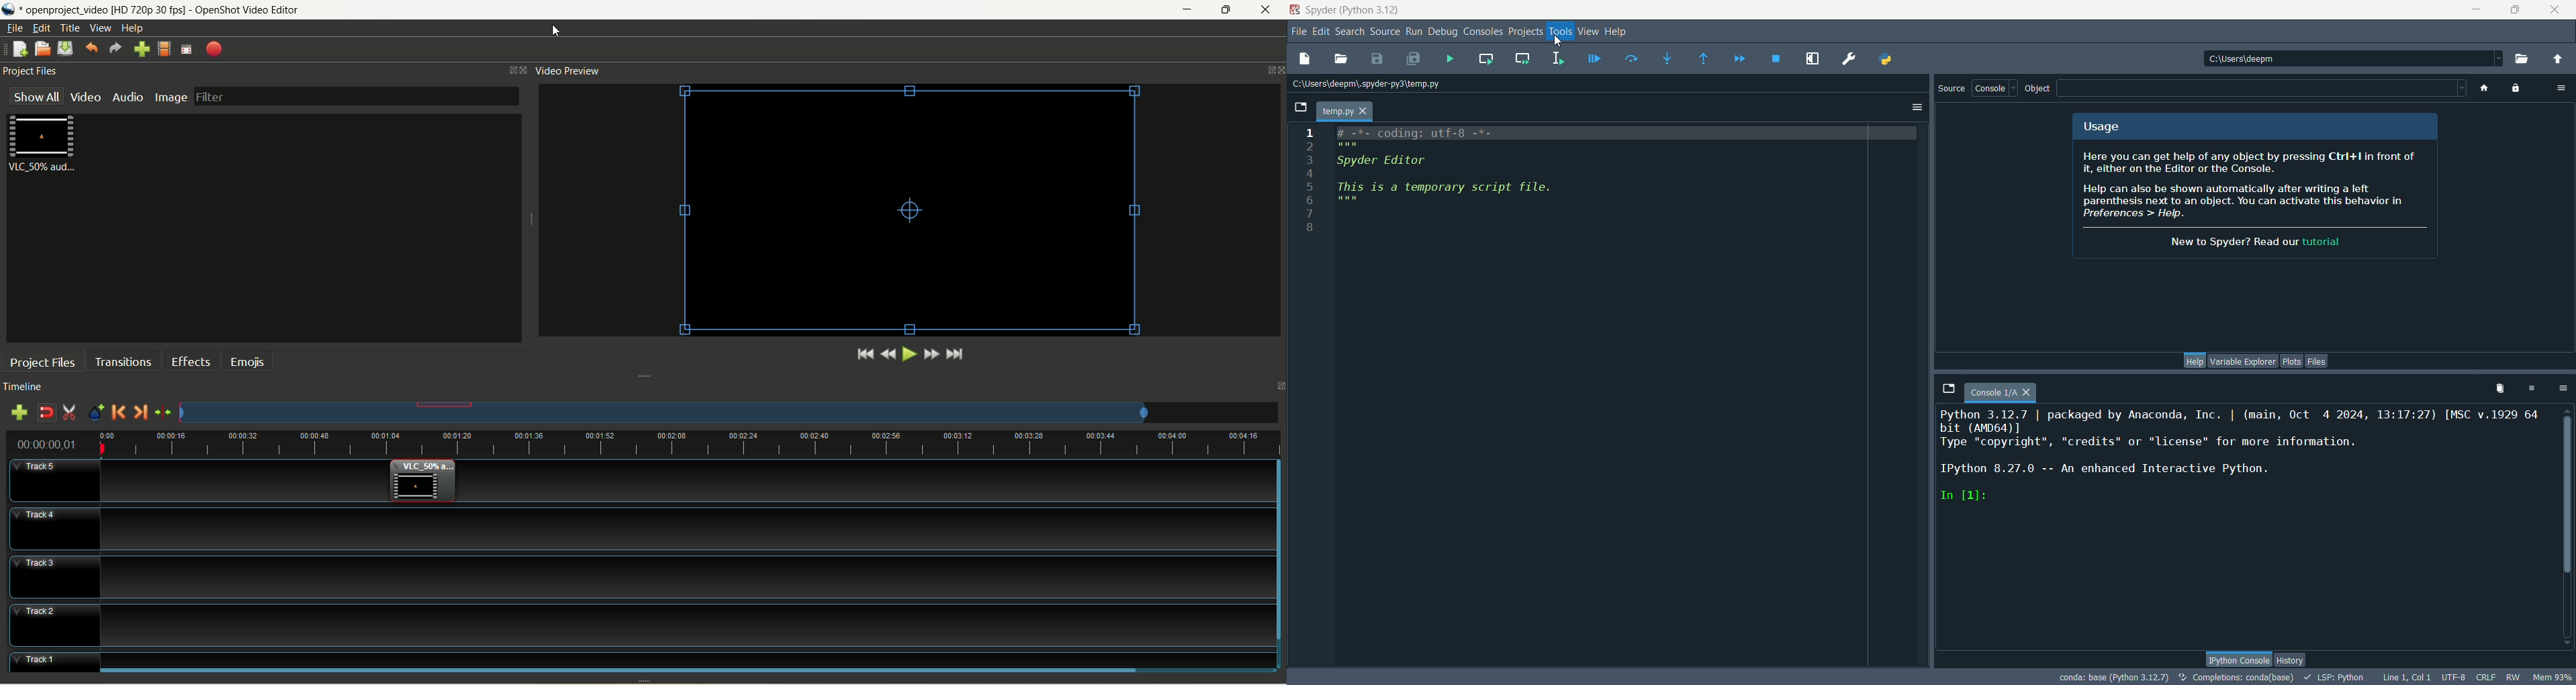 This screenshot has width=2576, height=700. Describe the element at coordinates (2295, 659) in the screenshot. I see `history` at that location.